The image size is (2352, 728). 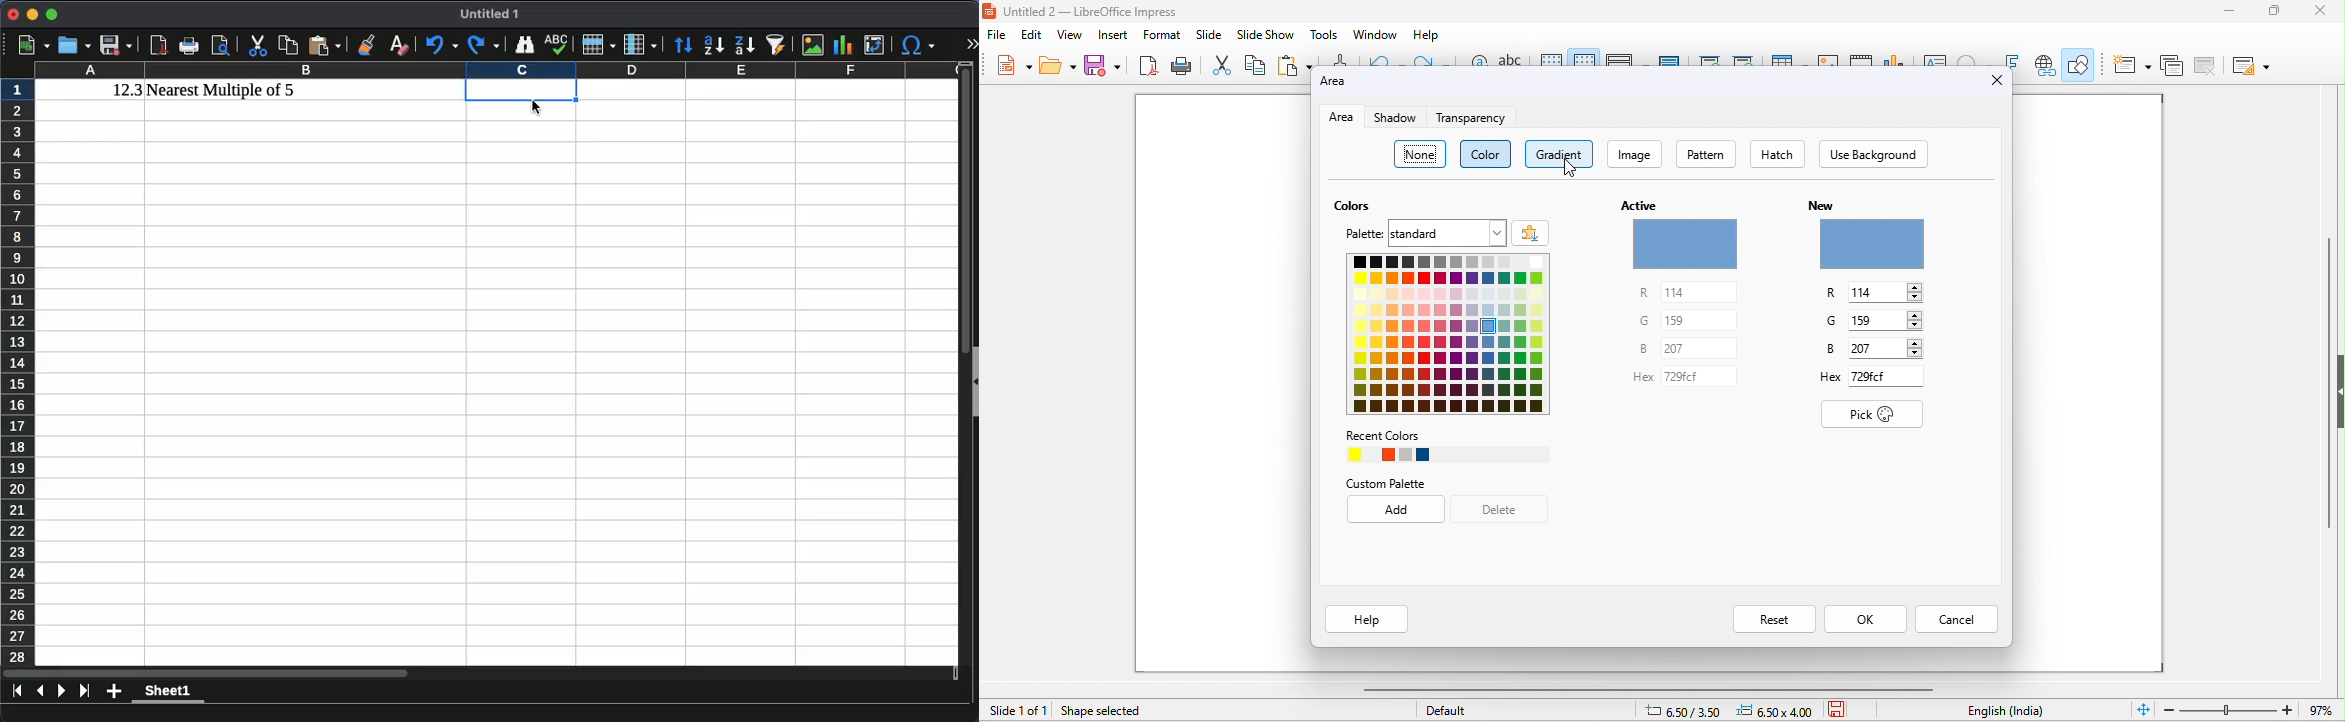 What do you see at coordinates (1510, 58) in the screenshot?
I see `spelling` at bounding box center [1510, 58].